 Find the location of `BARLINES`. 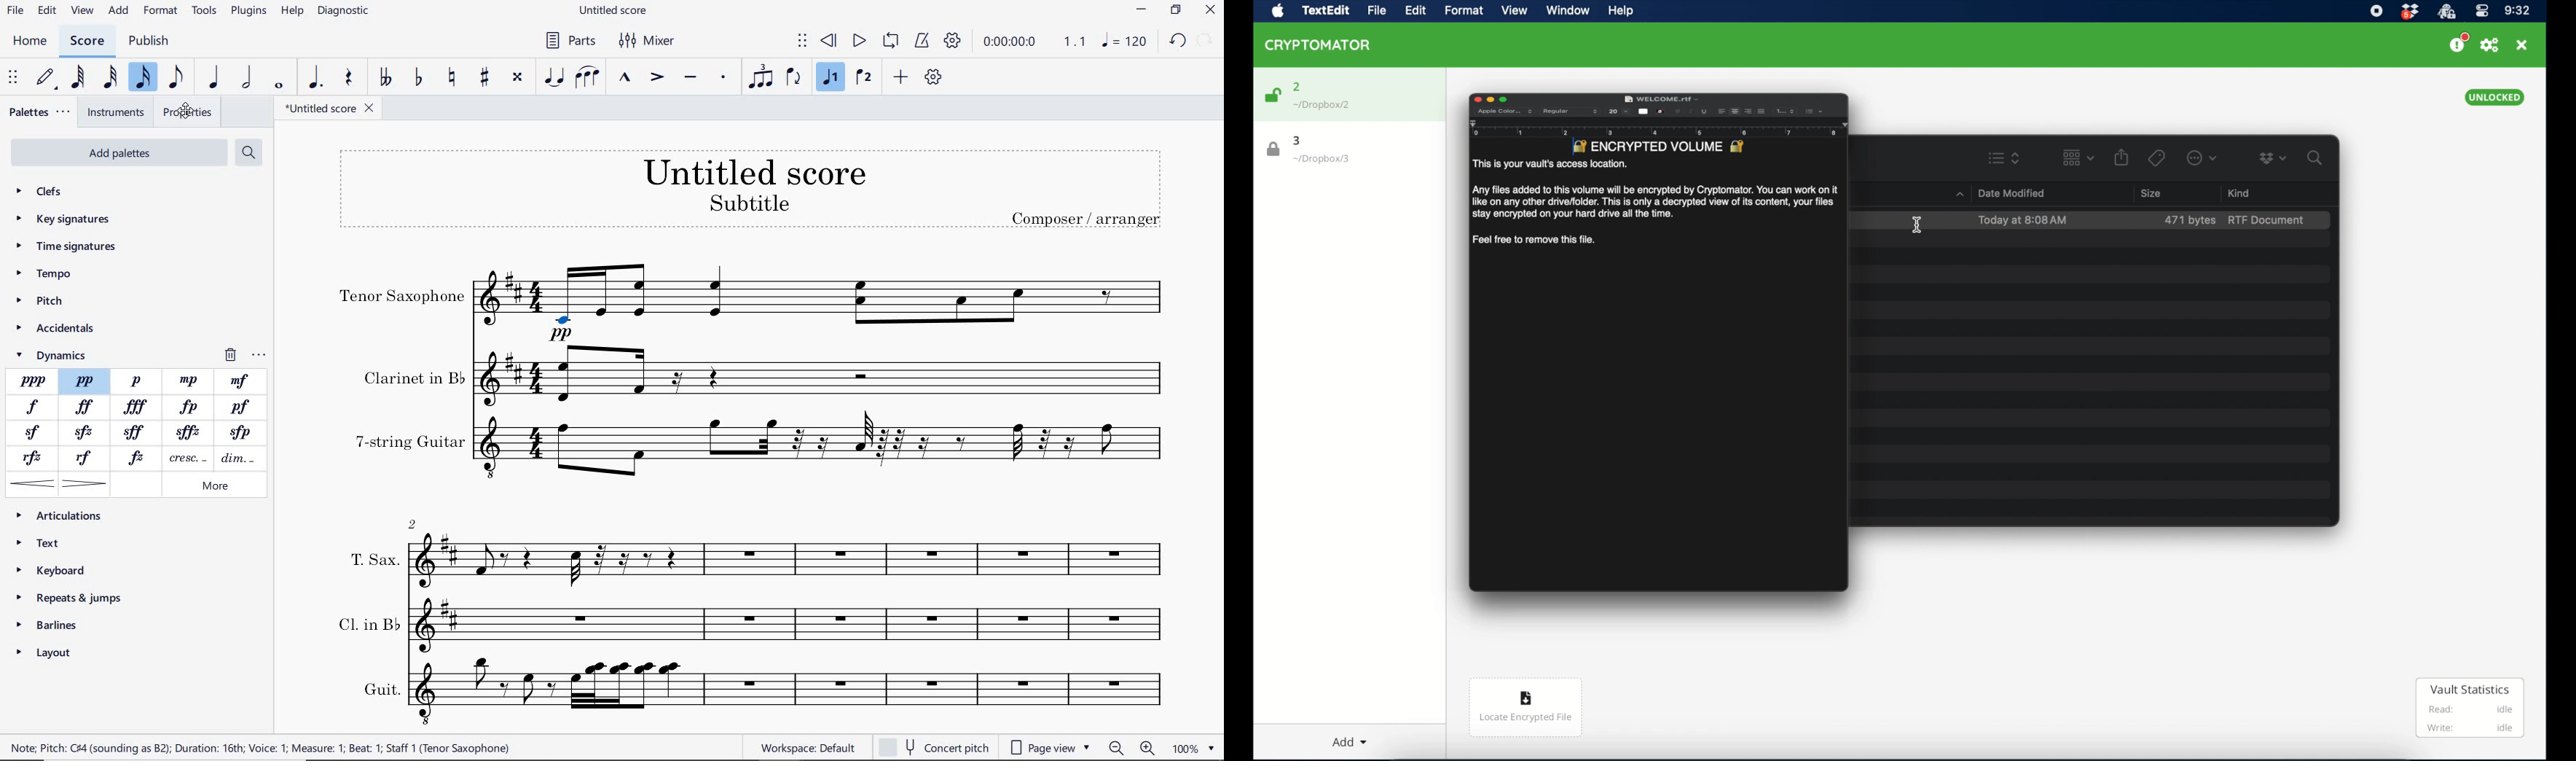

BARLINES is located at coordinates (50, 625).